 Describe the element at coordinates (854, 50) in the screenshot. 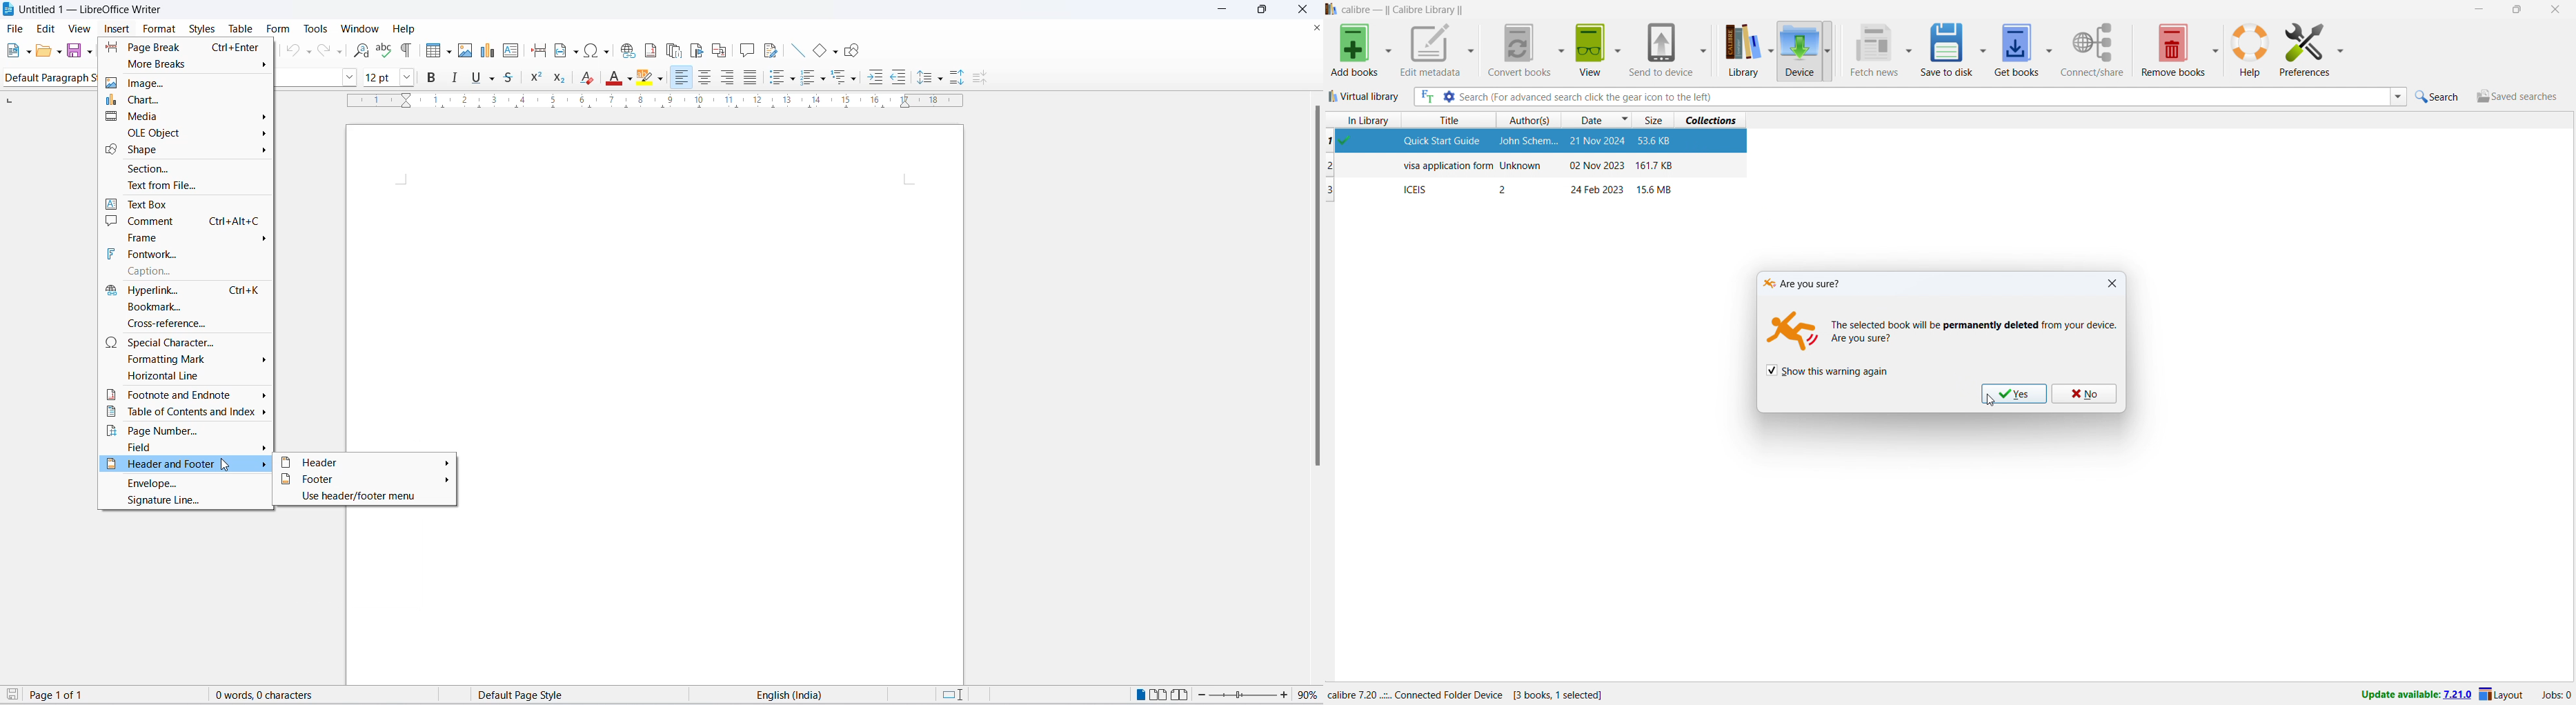

I see `draw shapes tool` at that location.